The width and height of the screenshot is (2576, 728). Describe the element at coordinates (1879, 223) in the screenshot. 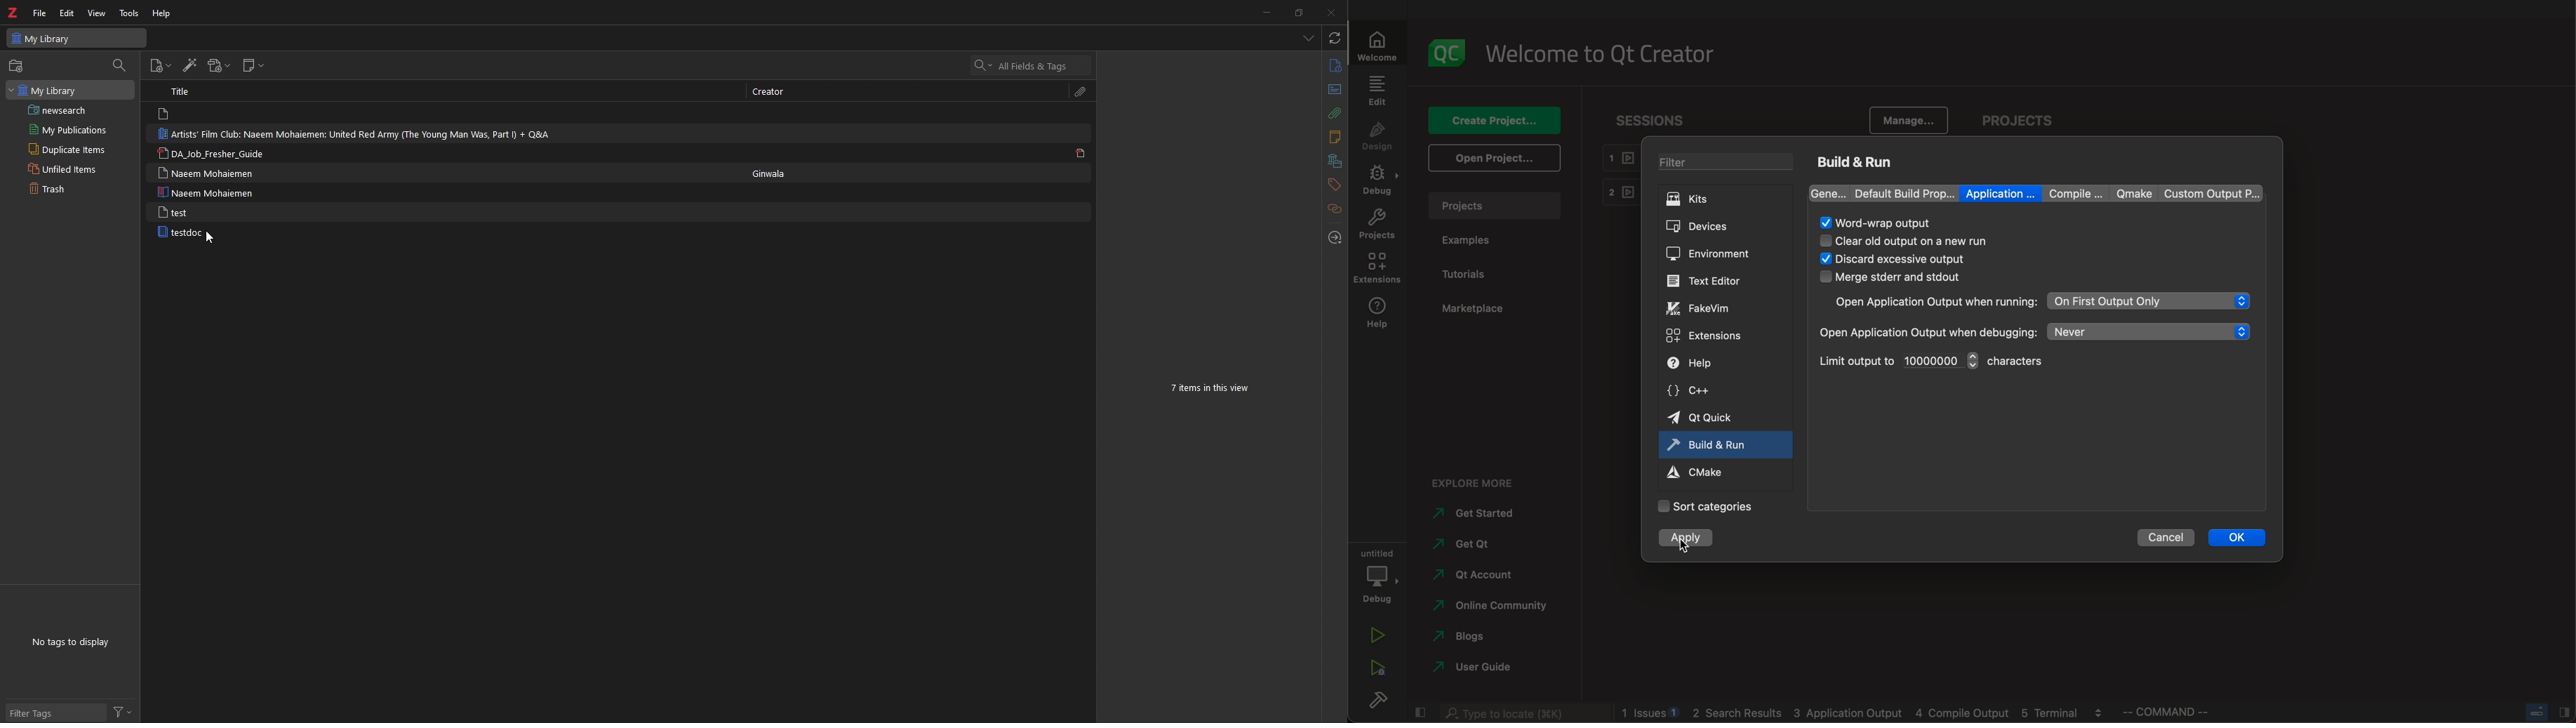

I see `word rap ` at that location.